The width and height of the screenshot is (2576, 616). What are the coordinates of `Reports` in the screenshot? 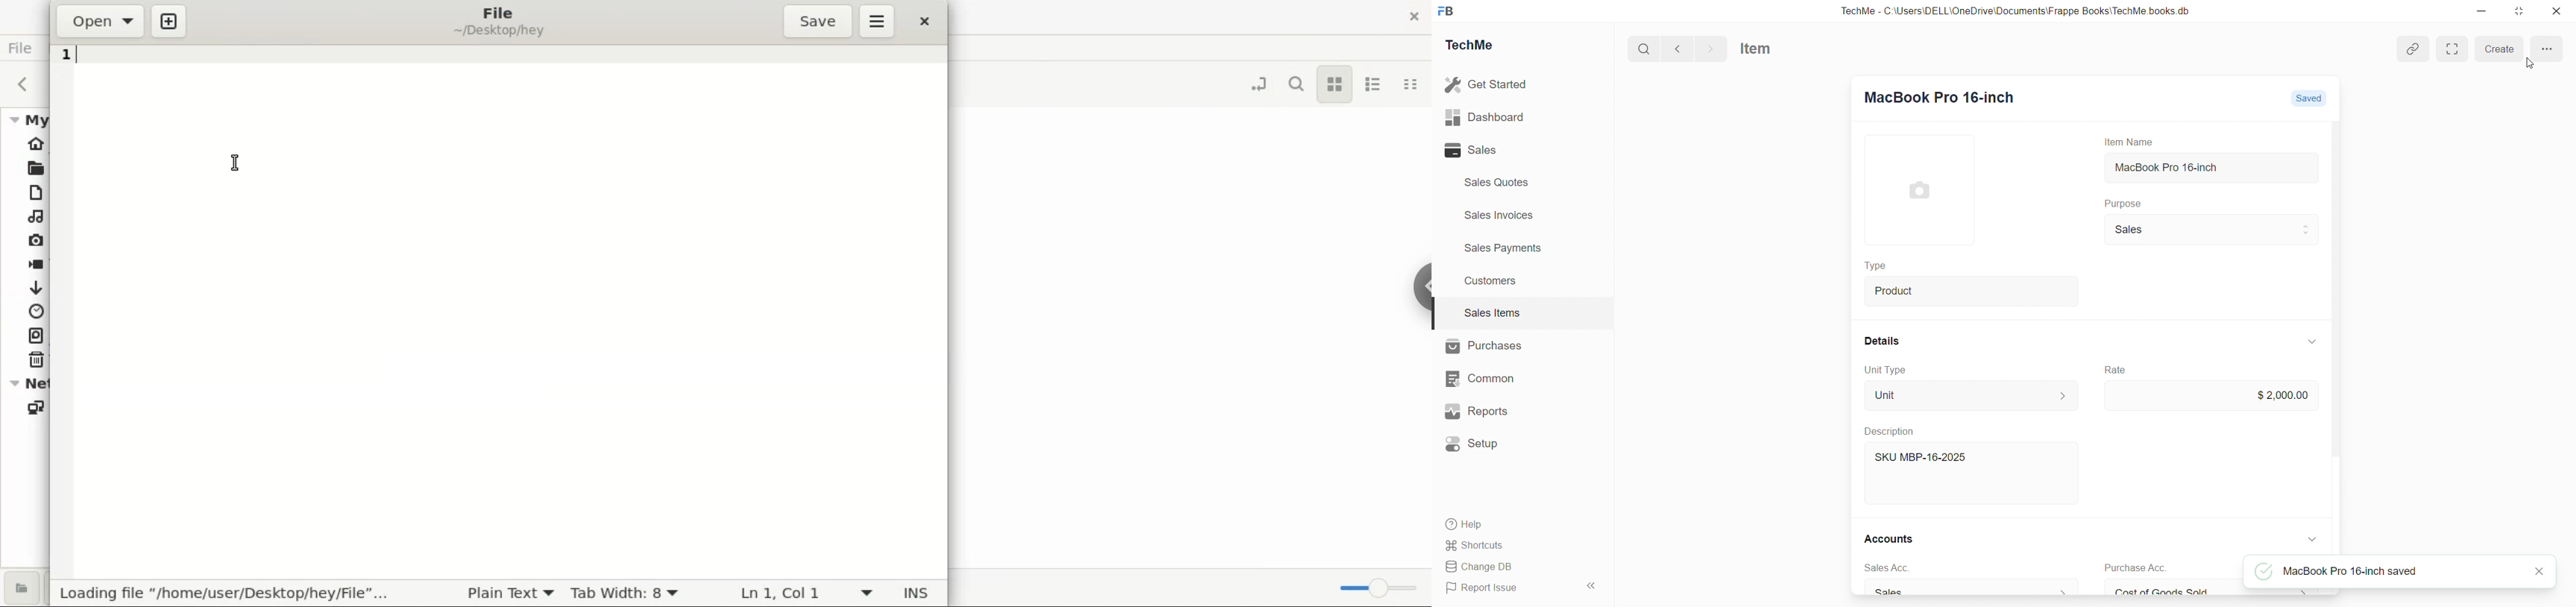 It's located at (1477, 411).